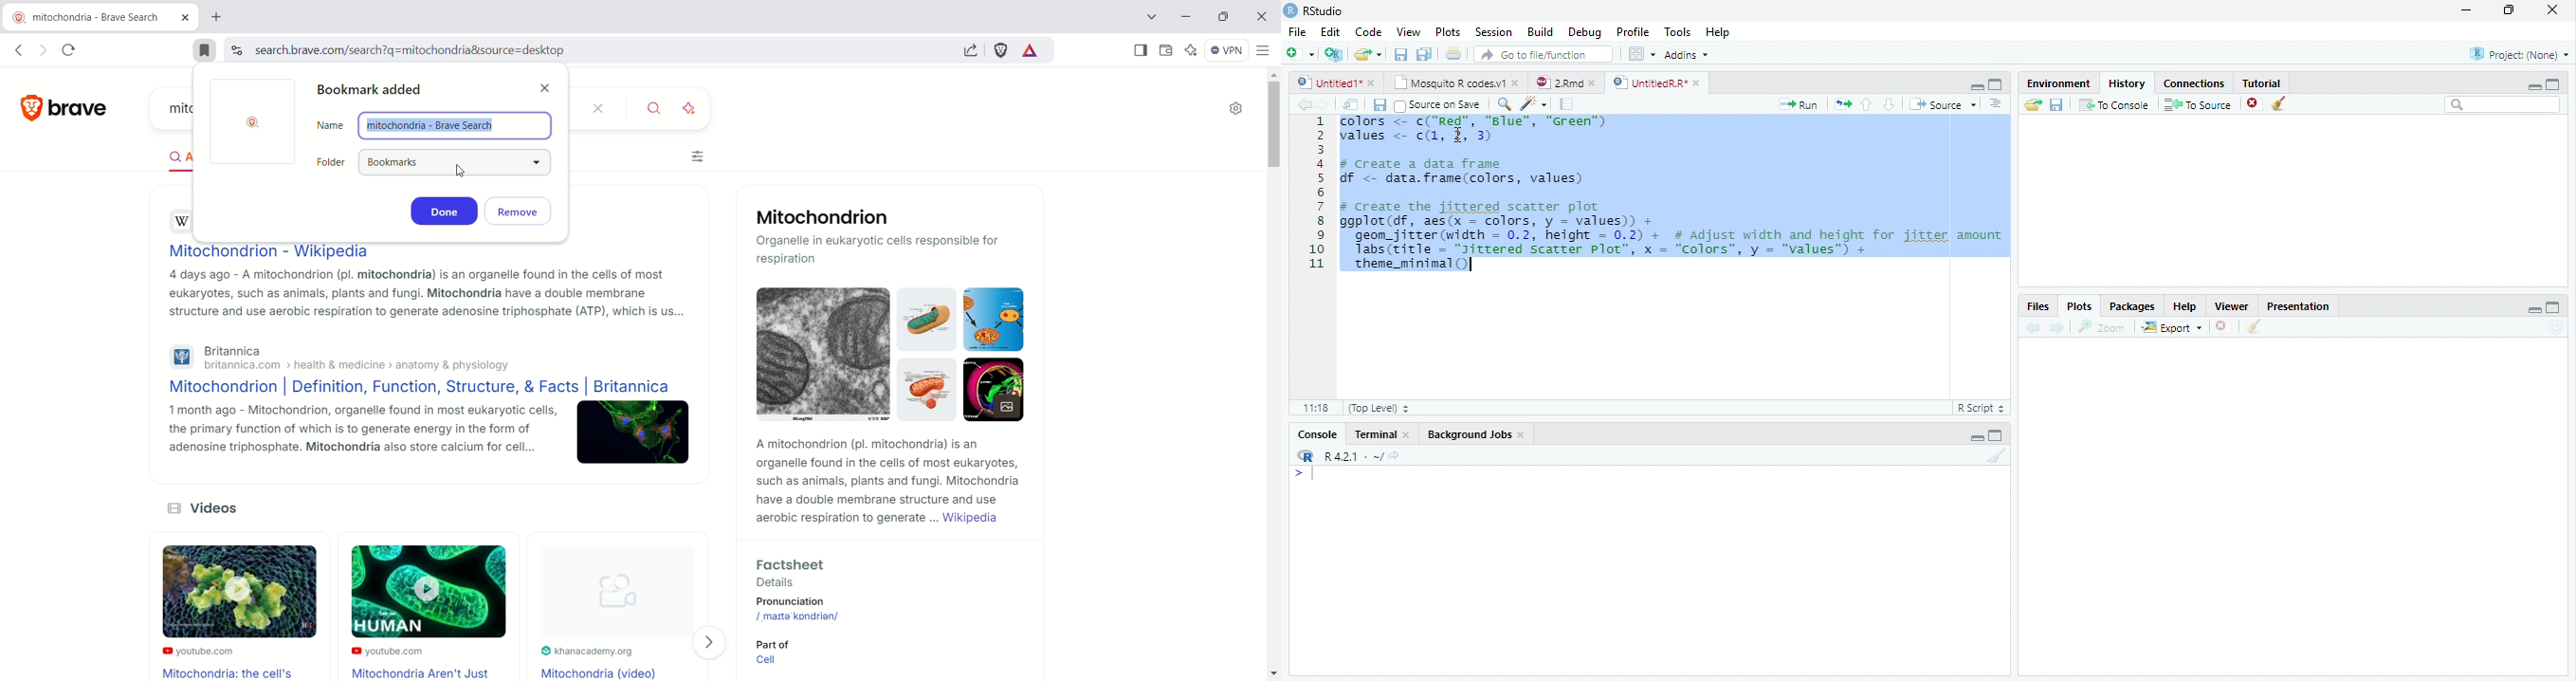 The width and height of the screenshot is (2576, 700). What do you see at coordinates (374, 91) in the screenshot?
I see `bookmark added` at bounding box center [374, 91].